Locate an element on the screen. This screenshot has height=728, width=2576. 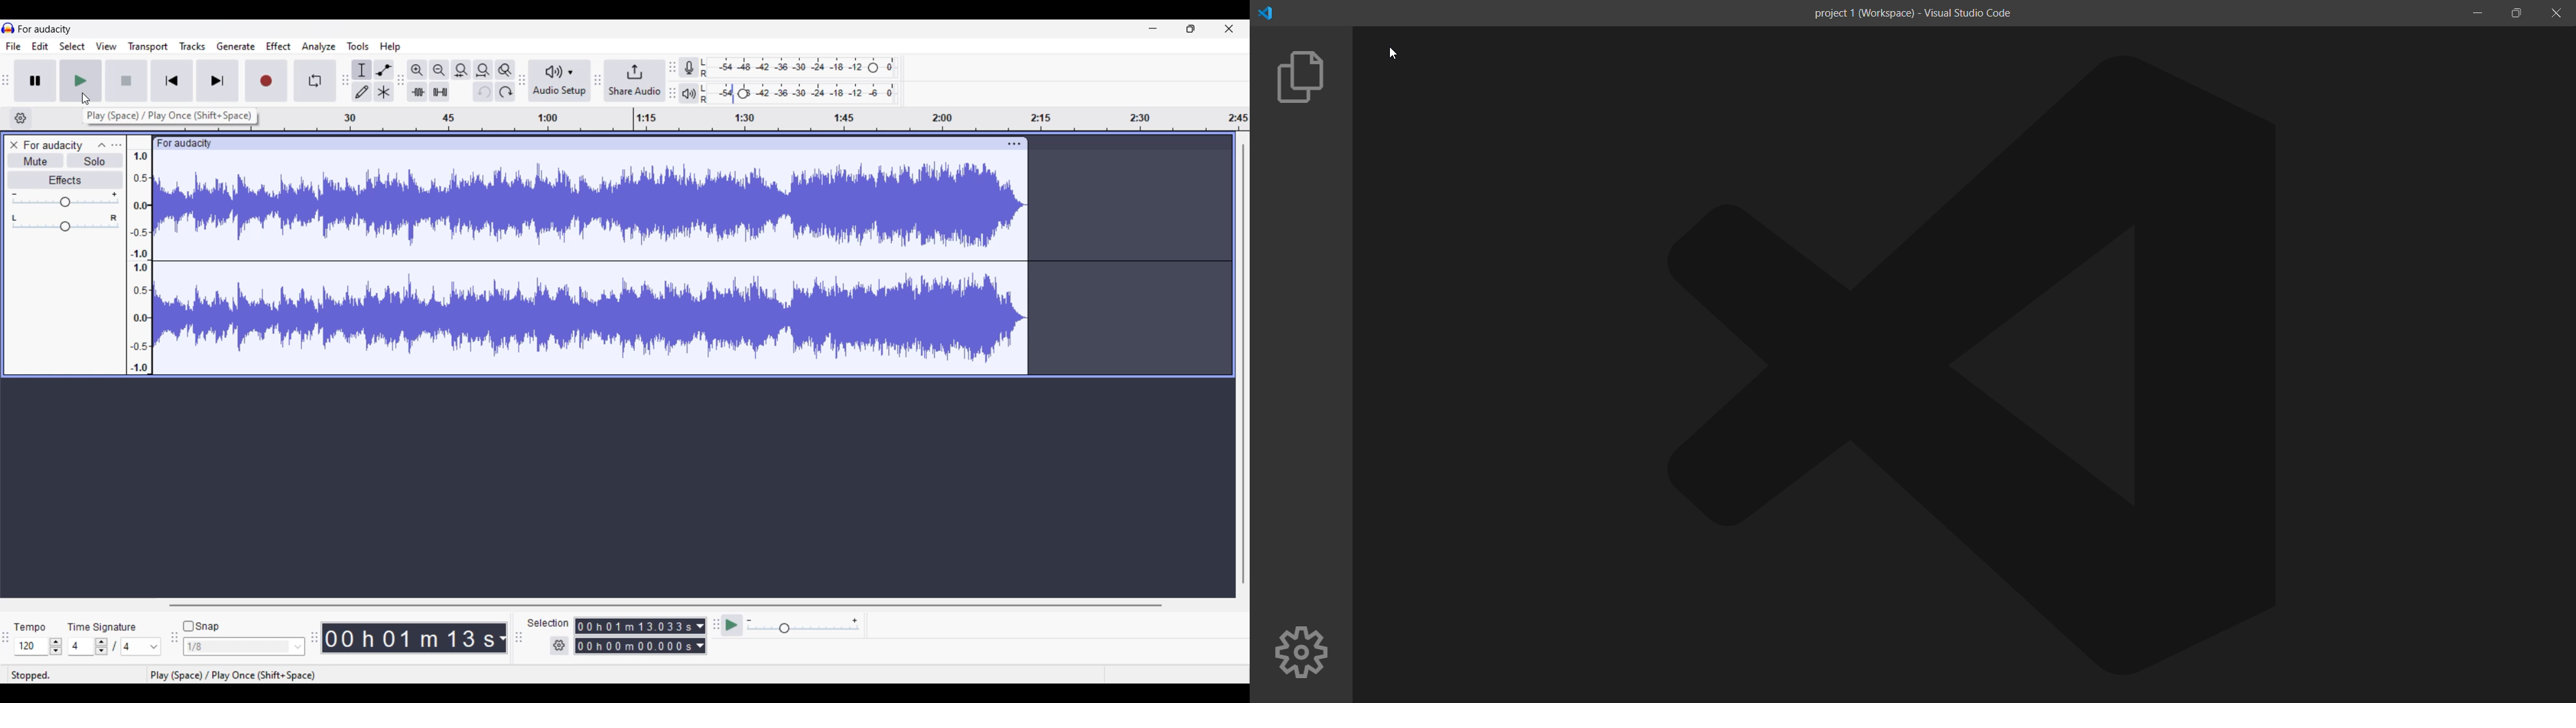
selection is located at coordinates (548, 622).